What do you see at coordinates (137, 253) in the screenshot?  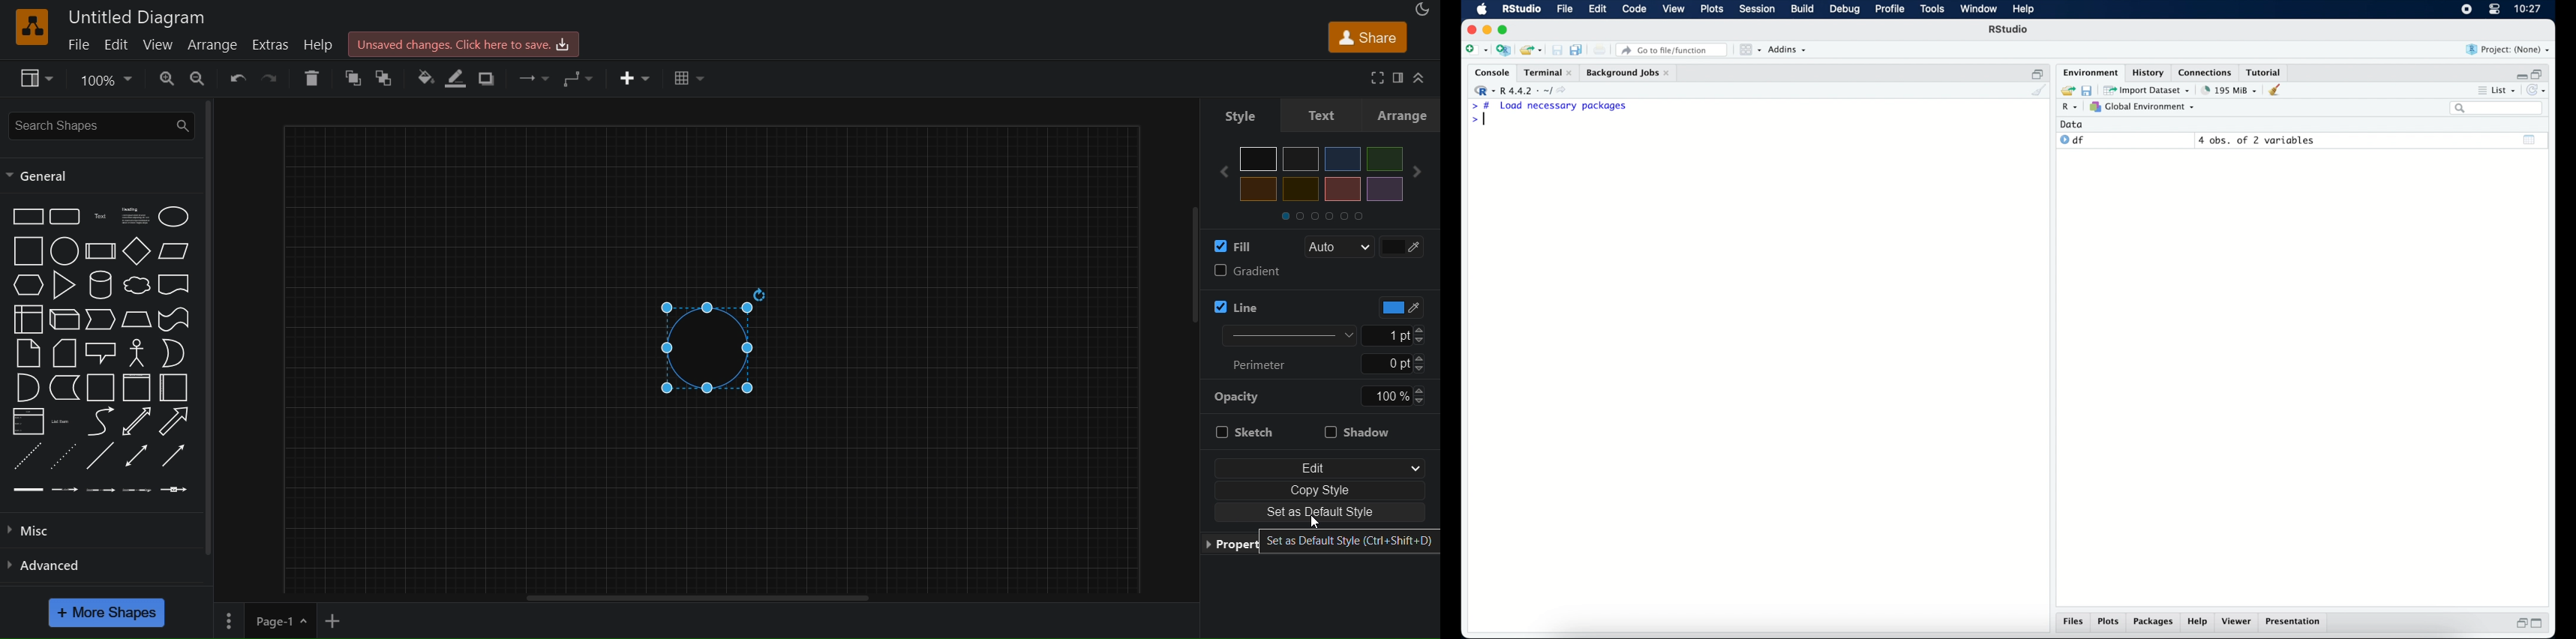 I see `diamond` at bounding box center [137, 253].